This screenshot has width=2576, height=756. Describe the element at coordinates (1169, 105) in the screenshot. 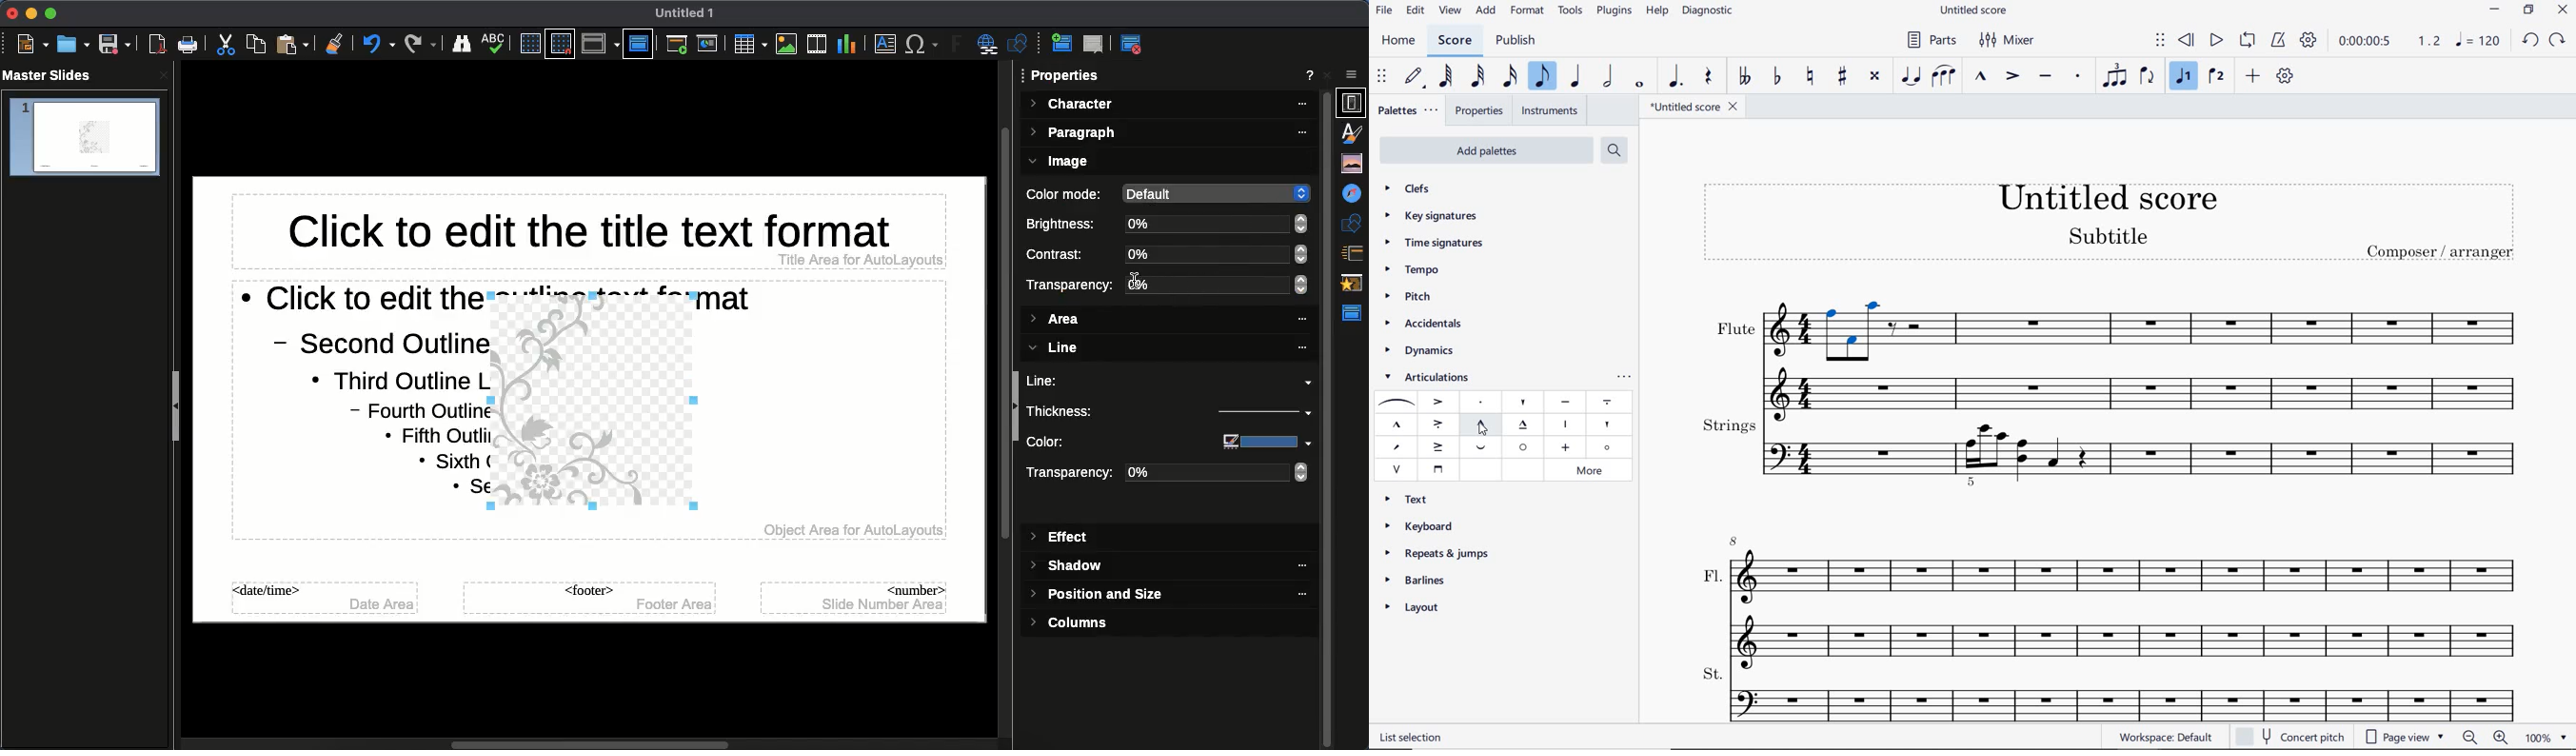

I see `Character` at that location.